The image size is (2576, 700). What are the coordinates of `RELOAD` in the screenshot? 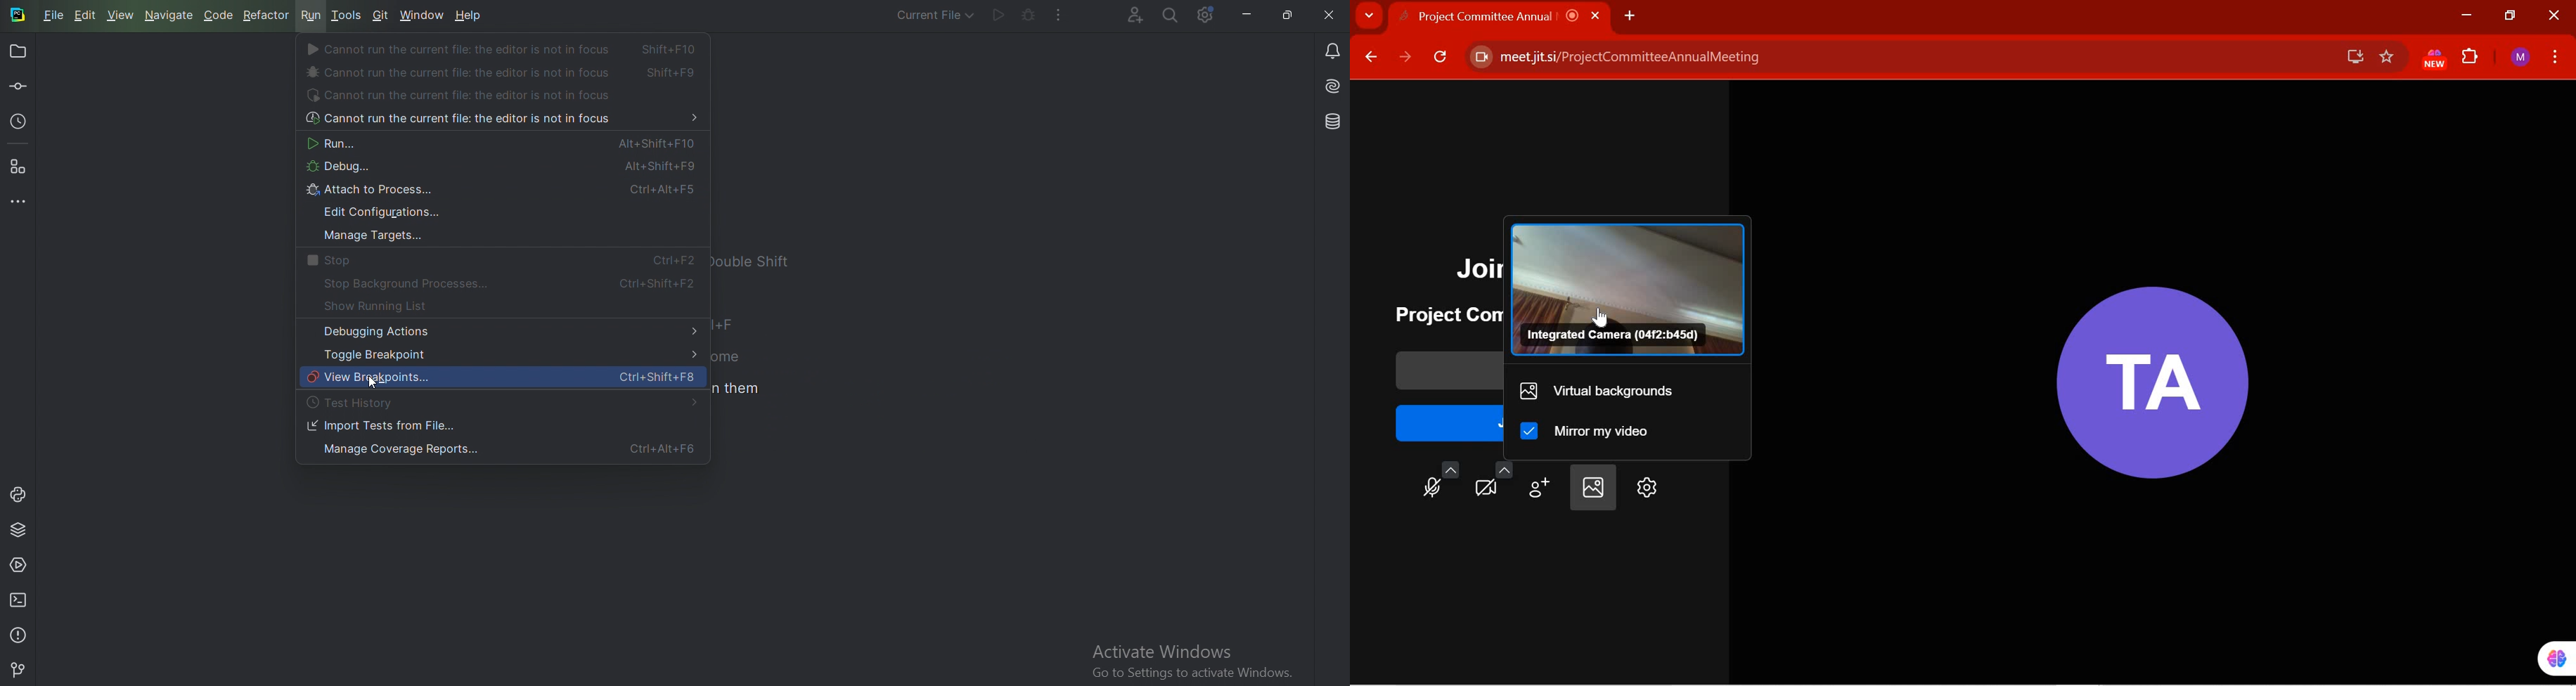 It's located at (1441, 59).